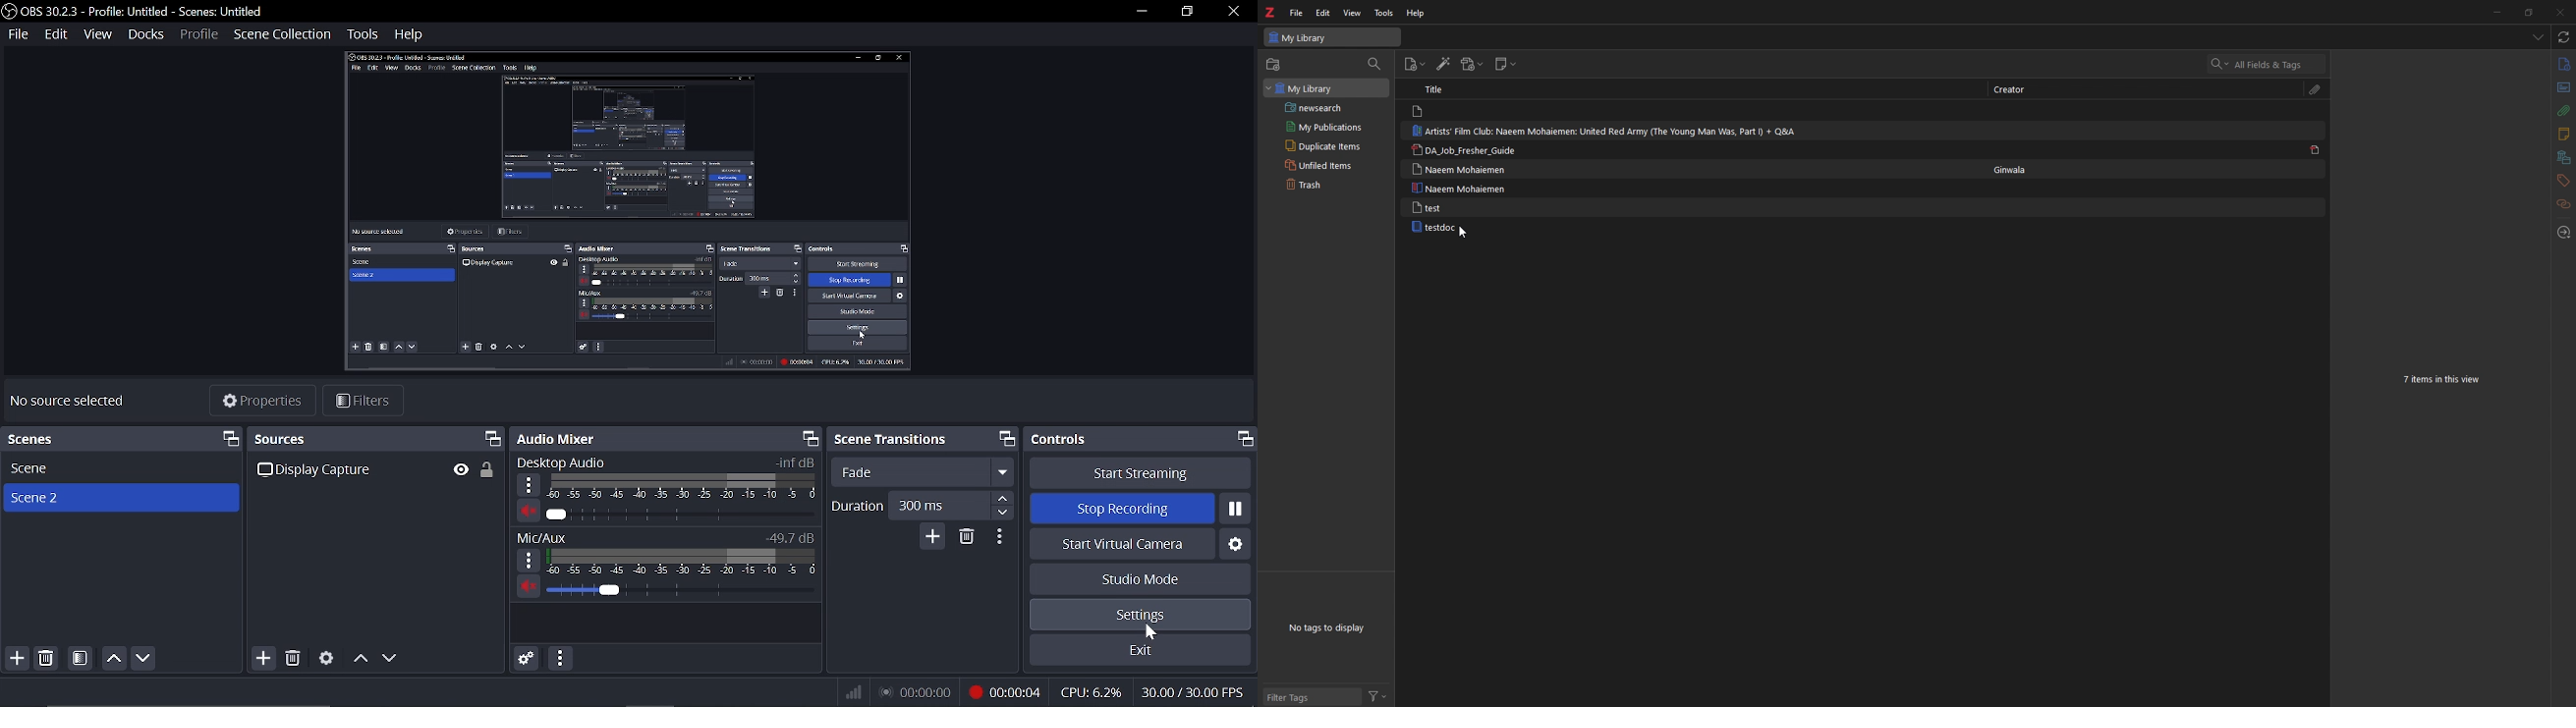 Image resolution: width=2576 pixels, height=728 pixels. I want to click on Artists’ Film Club: Naeem Mohaiemen: United Red Army, so click(1614, 131).